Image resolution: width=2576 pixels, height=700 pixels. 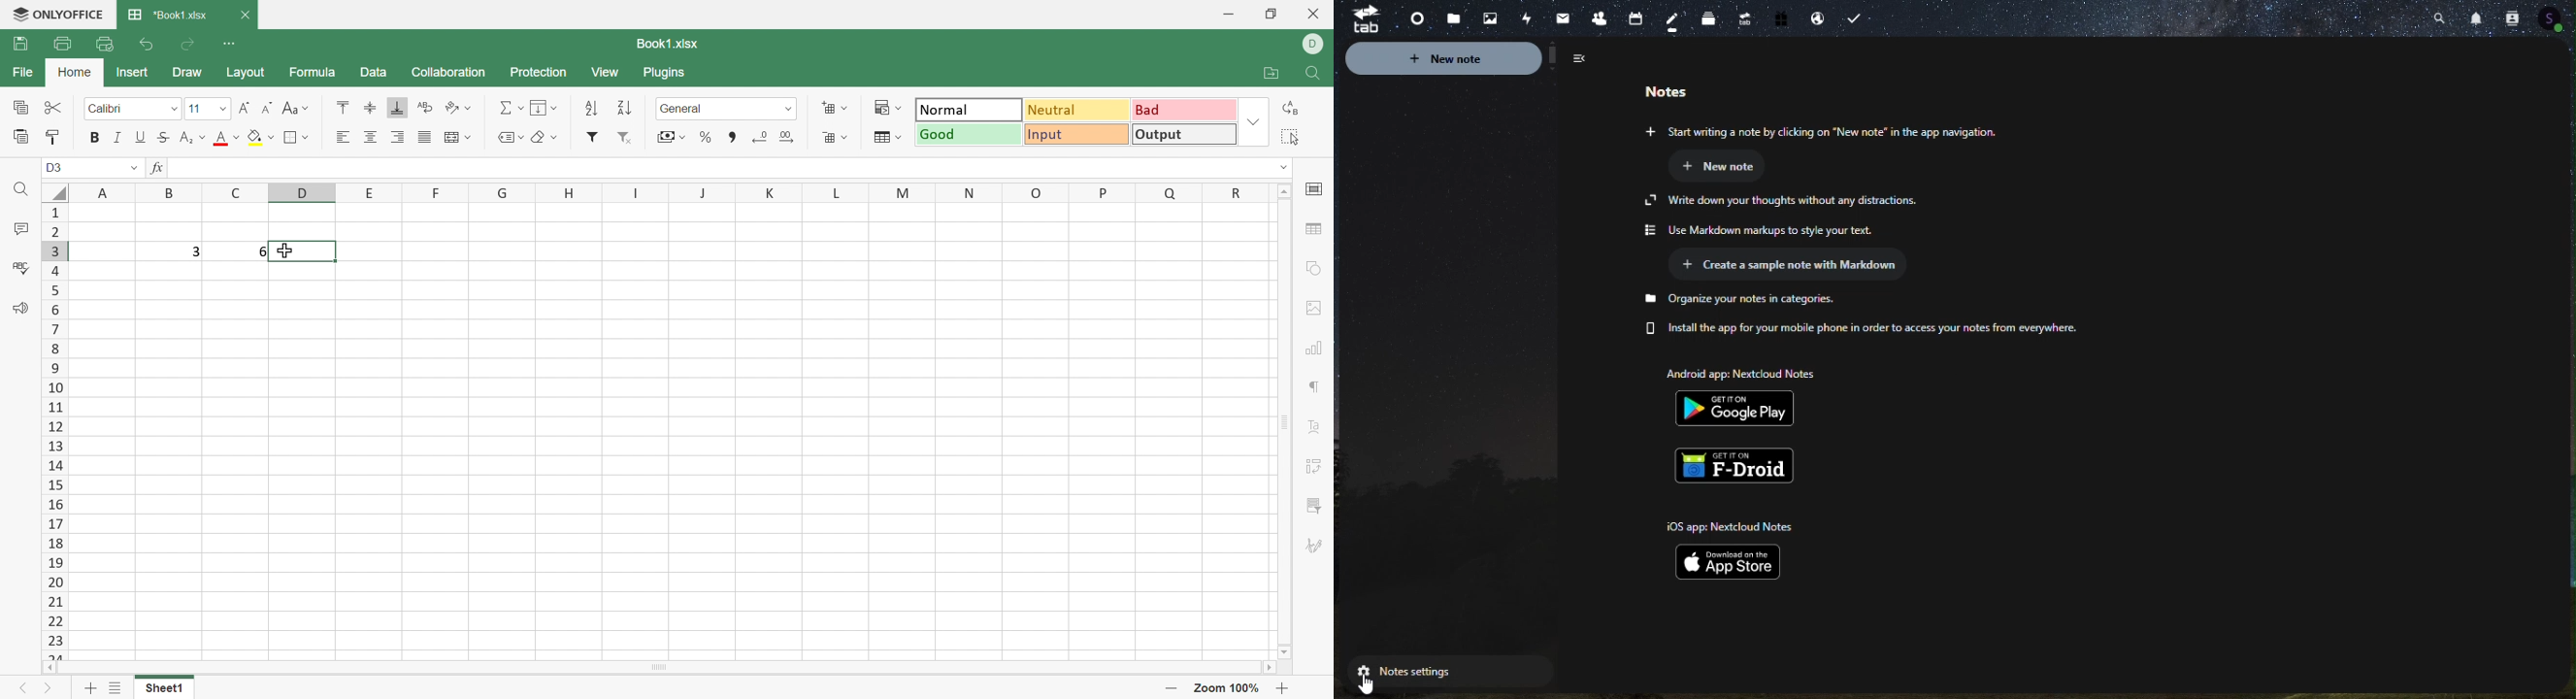 I want to click on Underline, so click(x=141, y=138).